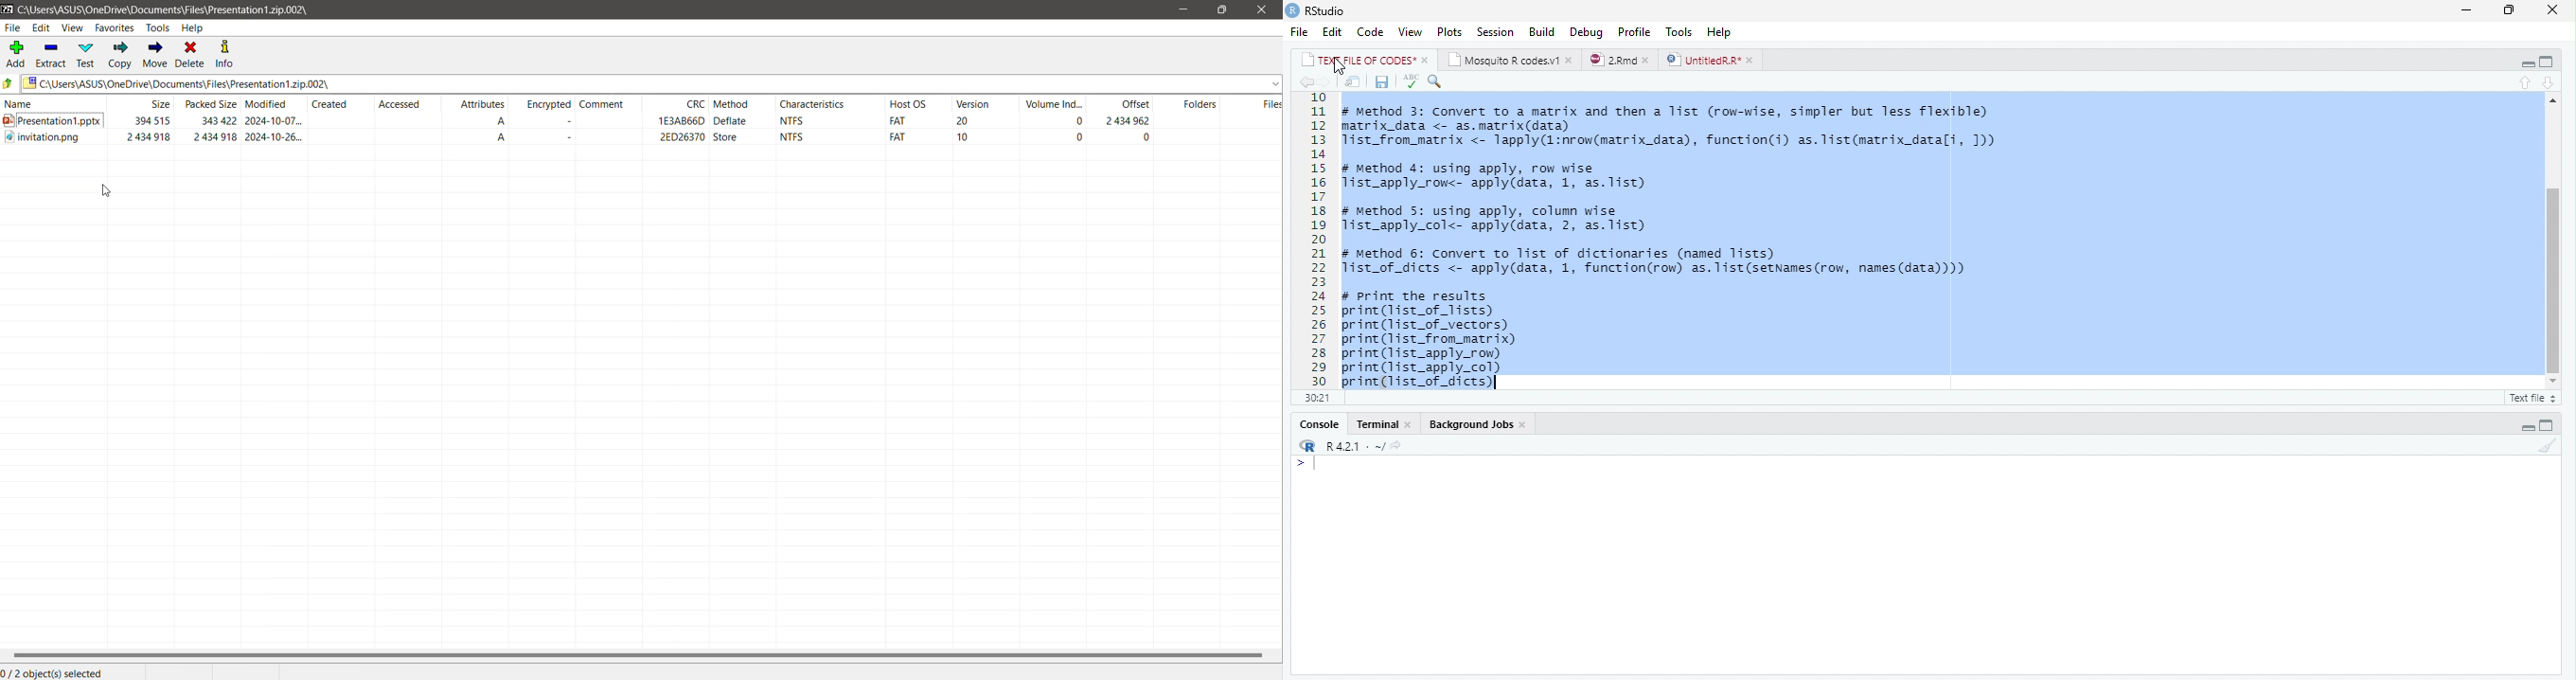  Describe the element at coordinates (42, 27) in the screenshot. I see `Edit` at that location.